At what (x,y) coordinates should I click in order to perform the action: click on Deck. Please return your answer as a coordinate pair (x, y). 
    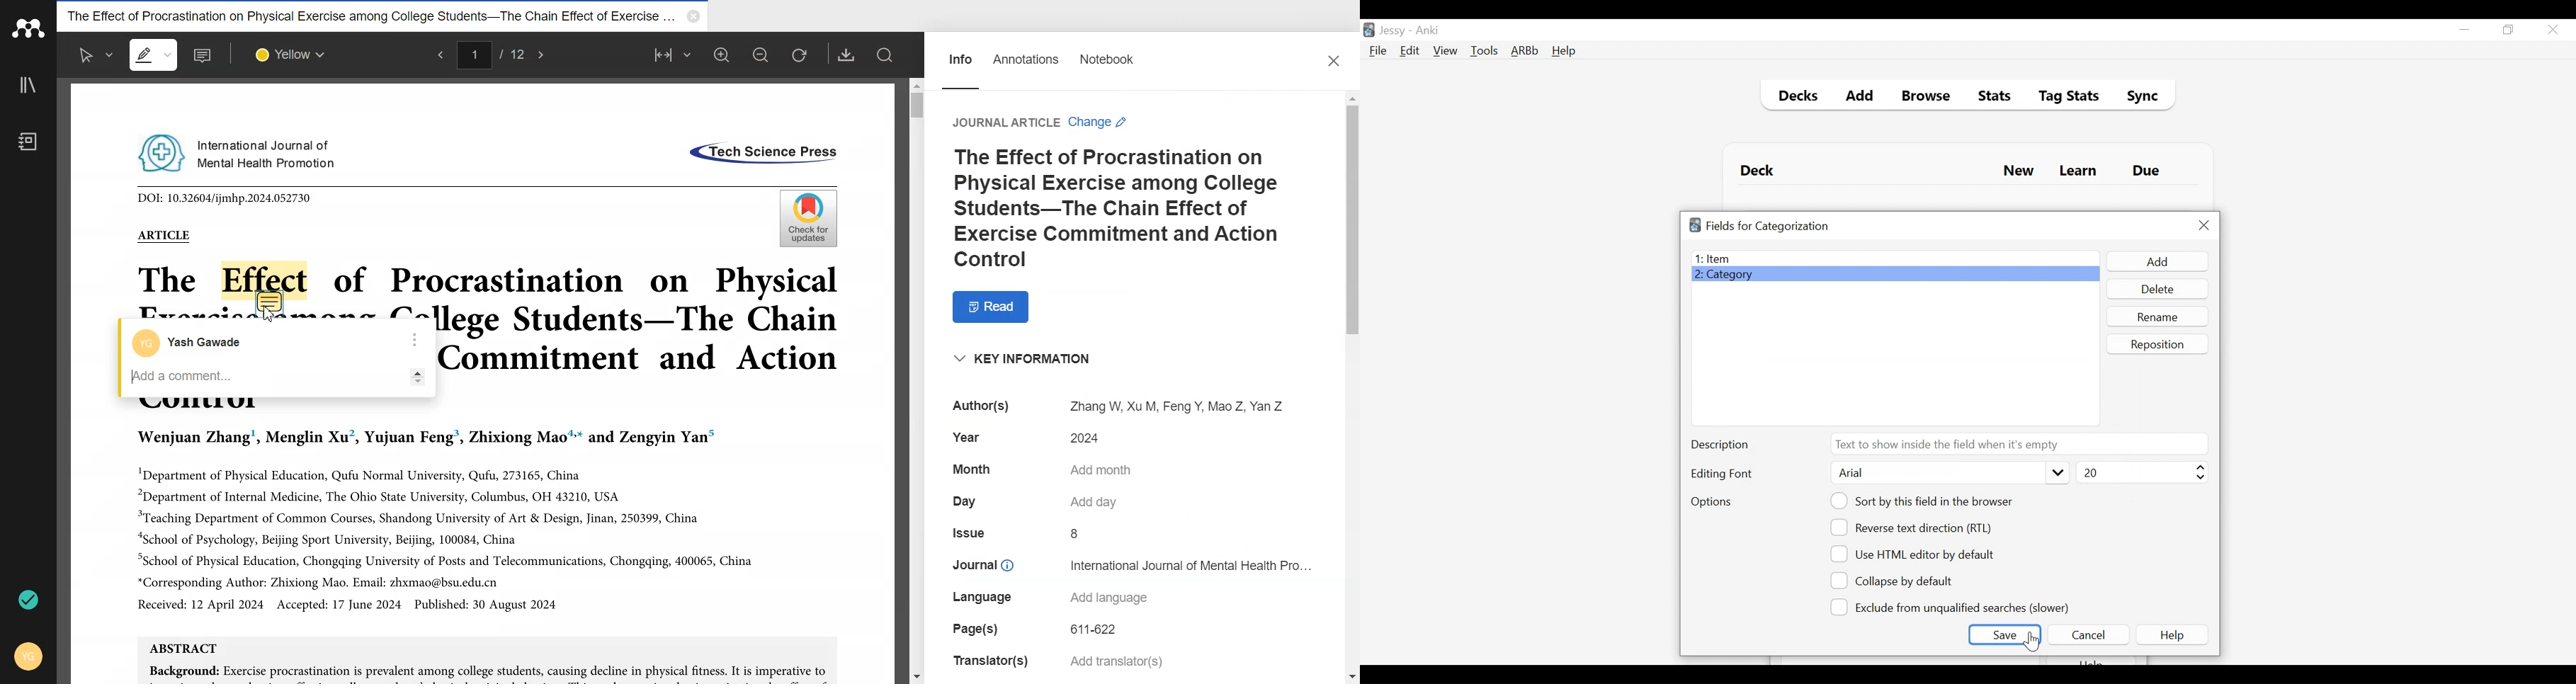
    Looking at the image, I should click on (1760, 171).